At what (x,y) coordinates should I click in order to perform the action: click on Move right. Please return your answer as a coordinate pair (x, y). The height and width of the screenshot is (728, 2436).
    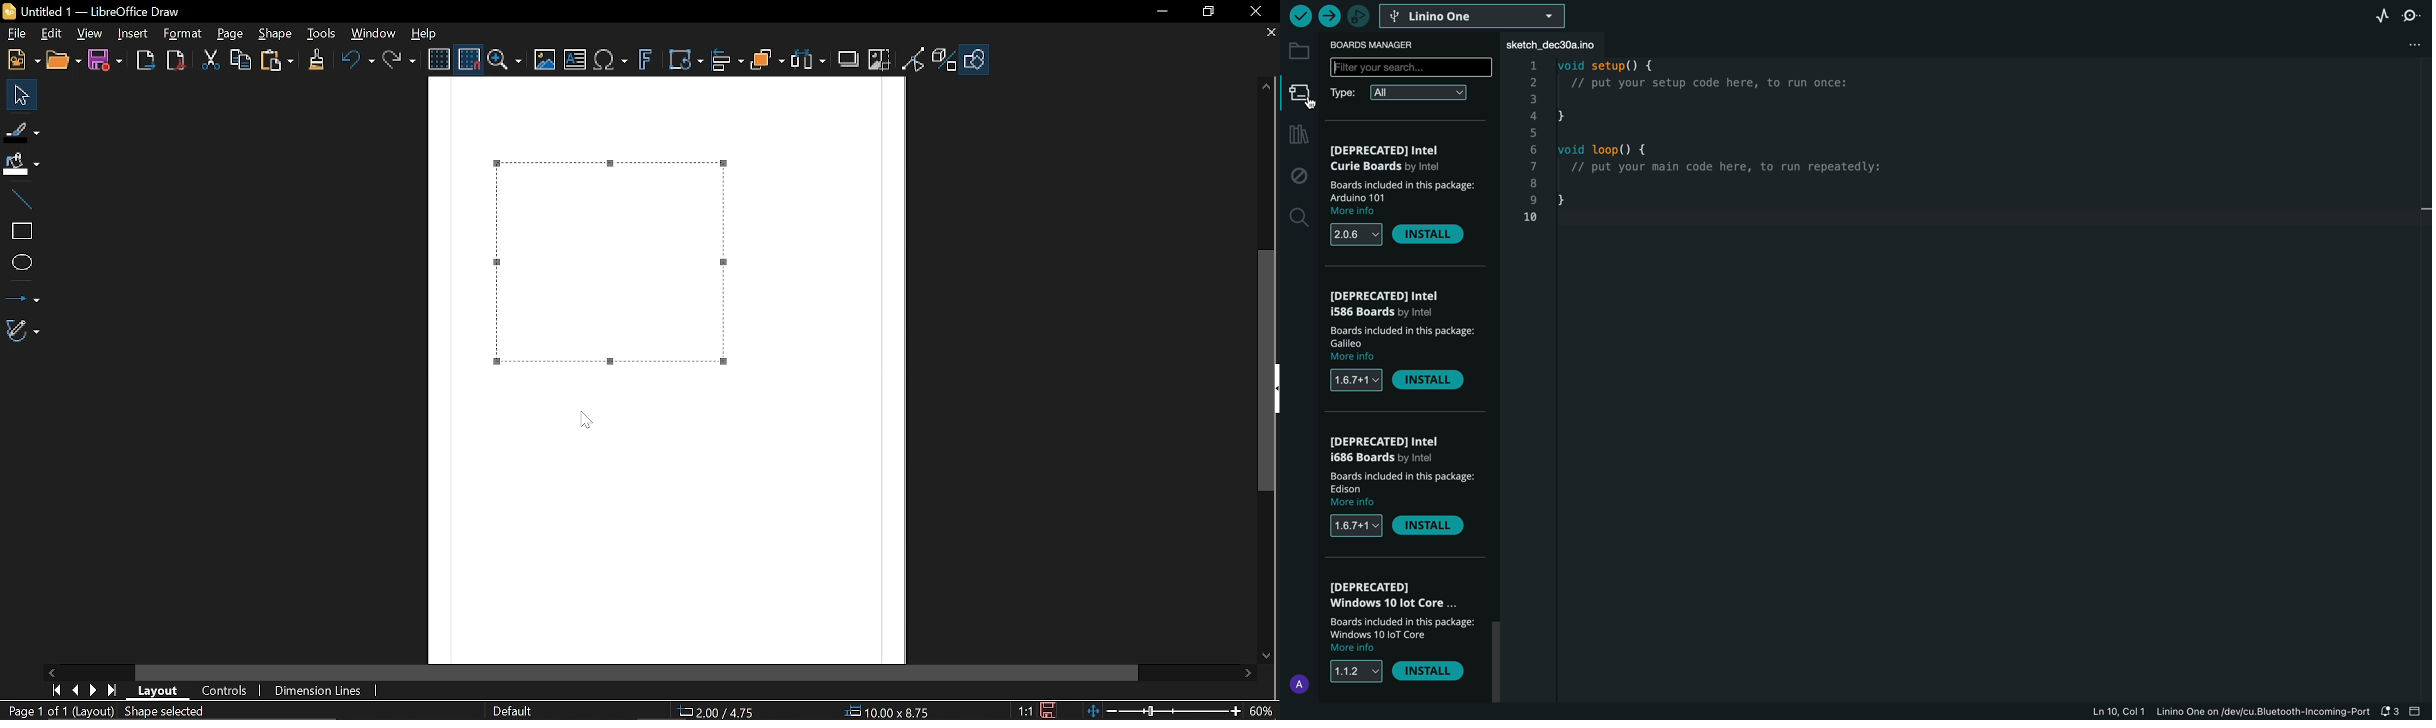
    Looking at the image, I should click on (1251, 674).